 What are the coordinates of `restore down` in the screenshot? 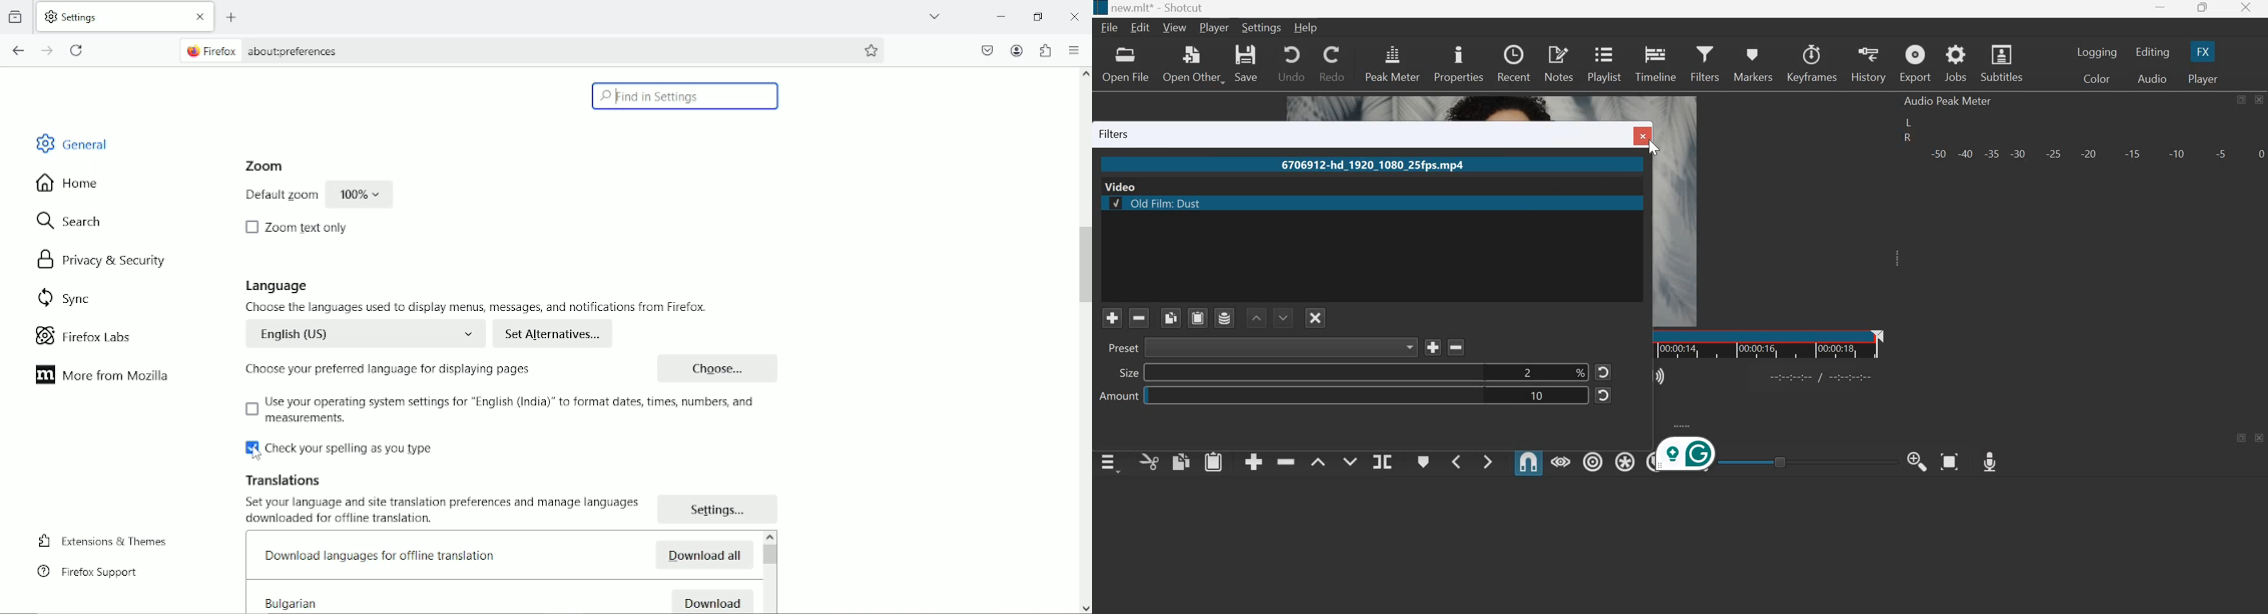 It's located at (1038, 16).